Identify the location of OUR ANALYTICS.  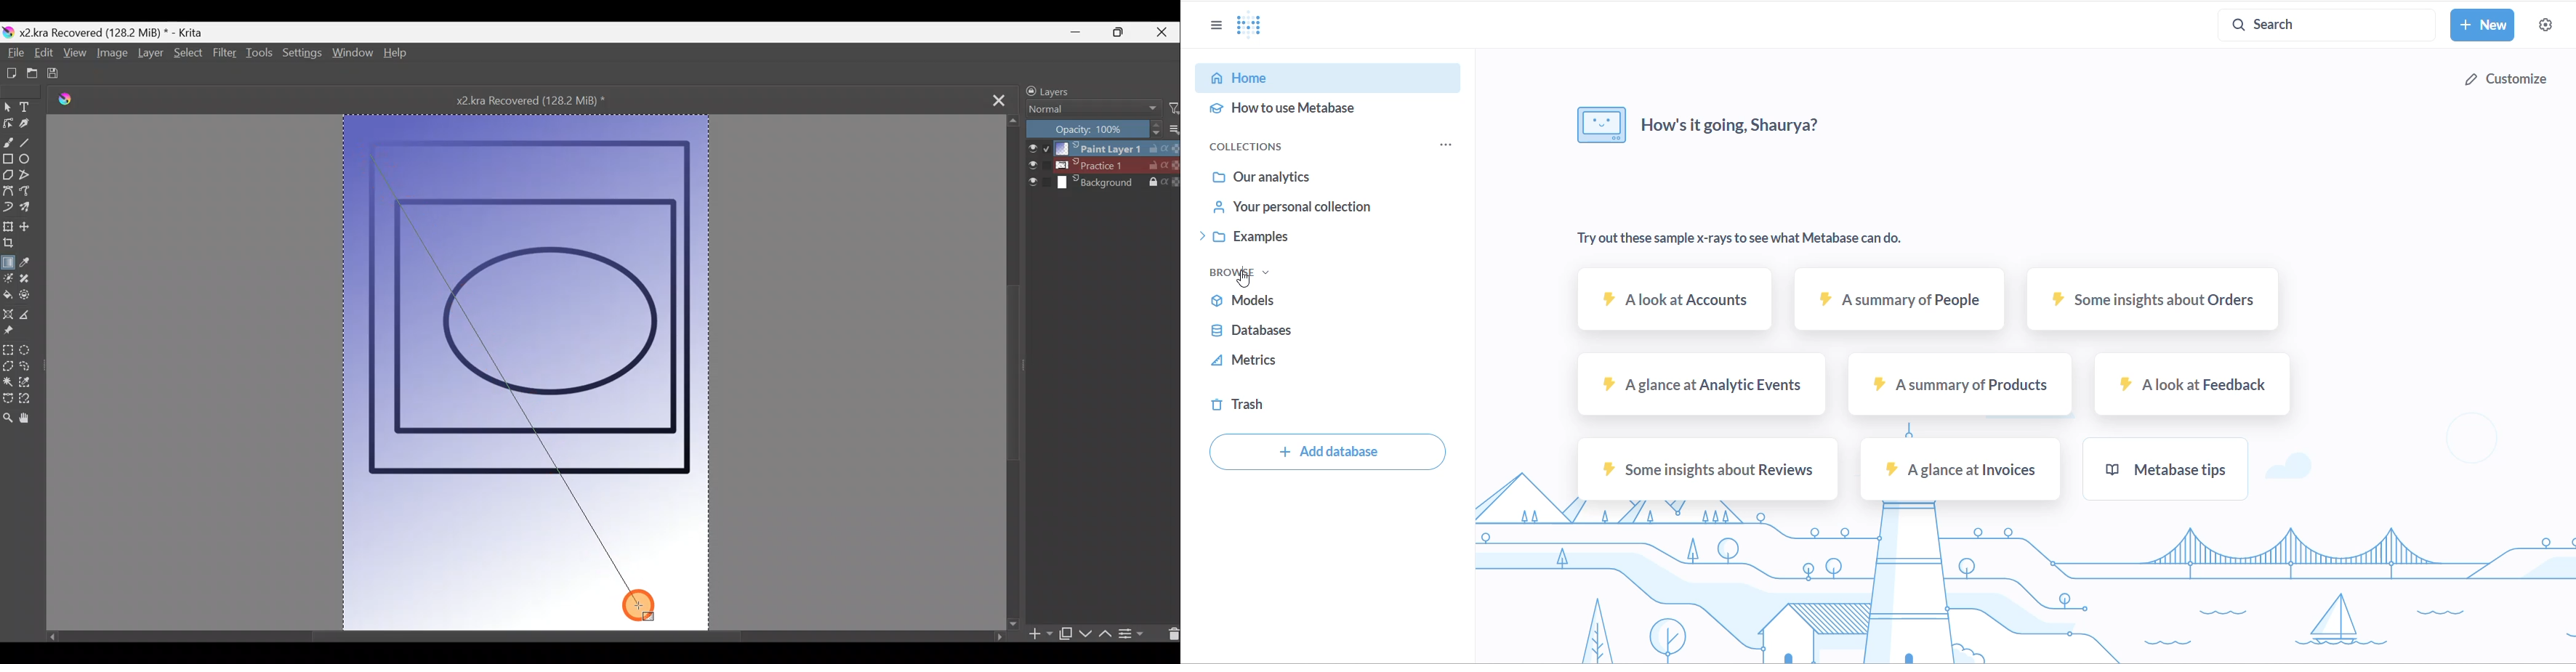
(1321, 178).